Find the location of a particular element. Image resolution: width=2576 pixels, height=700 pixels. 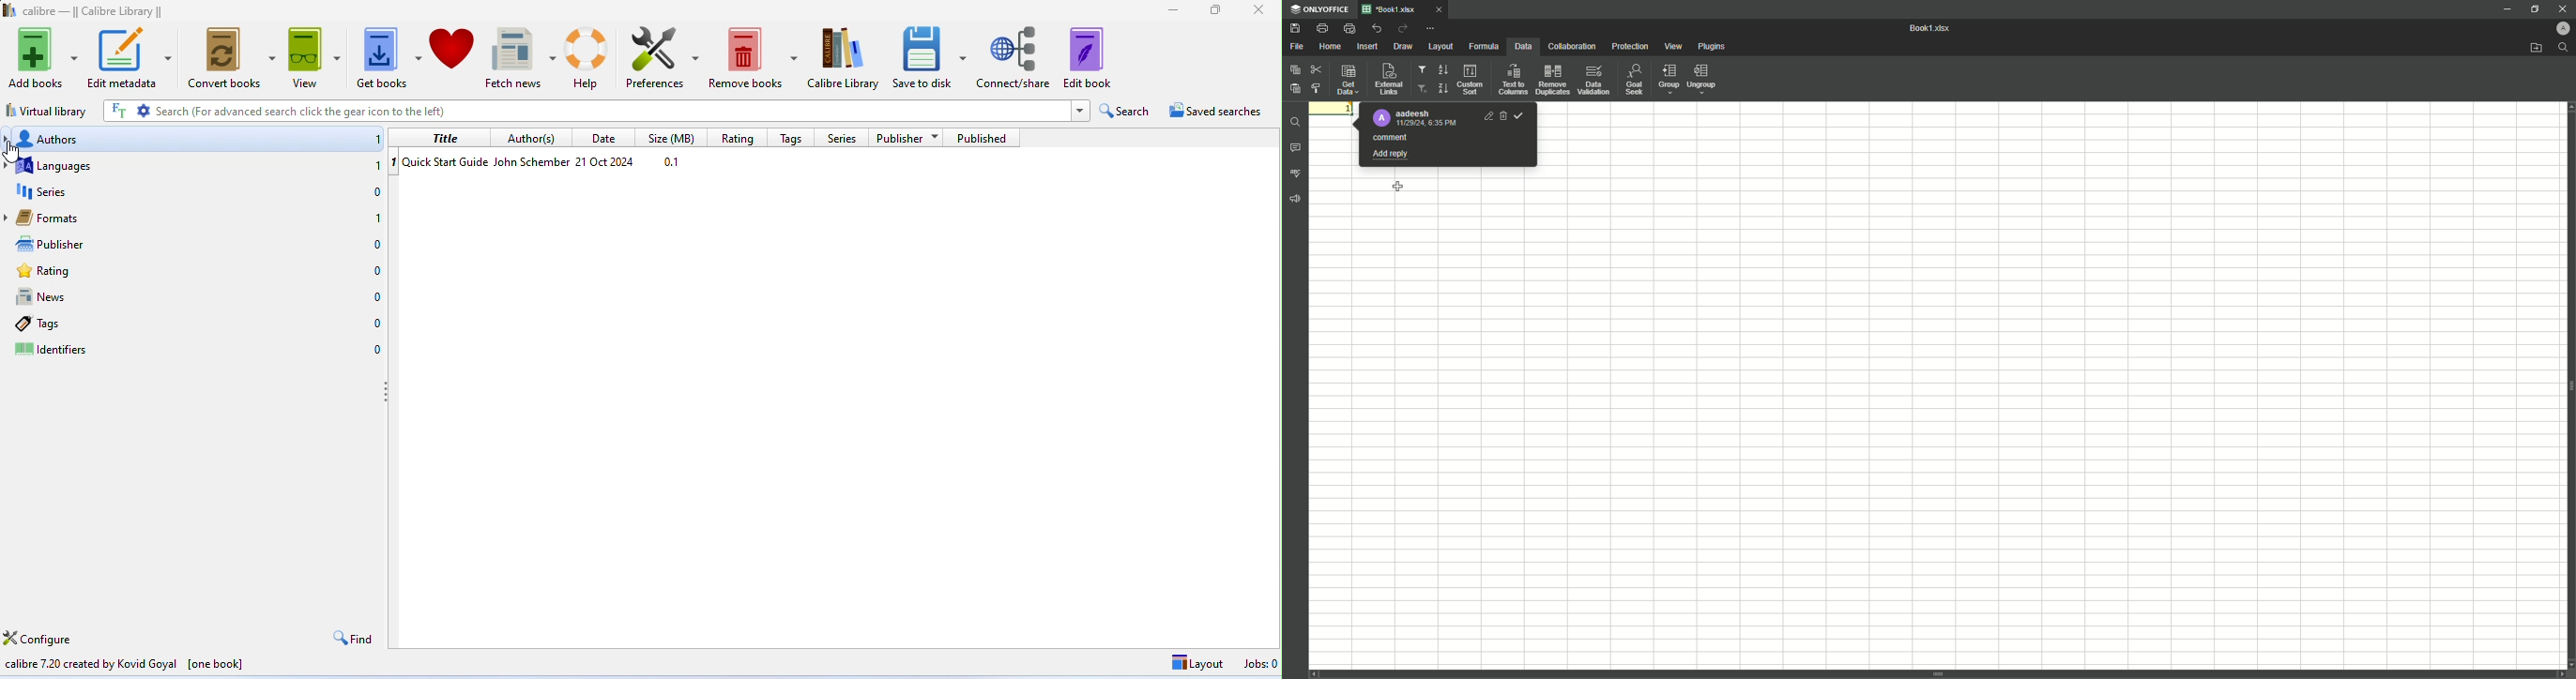

title is located at coordinates (84, 9).